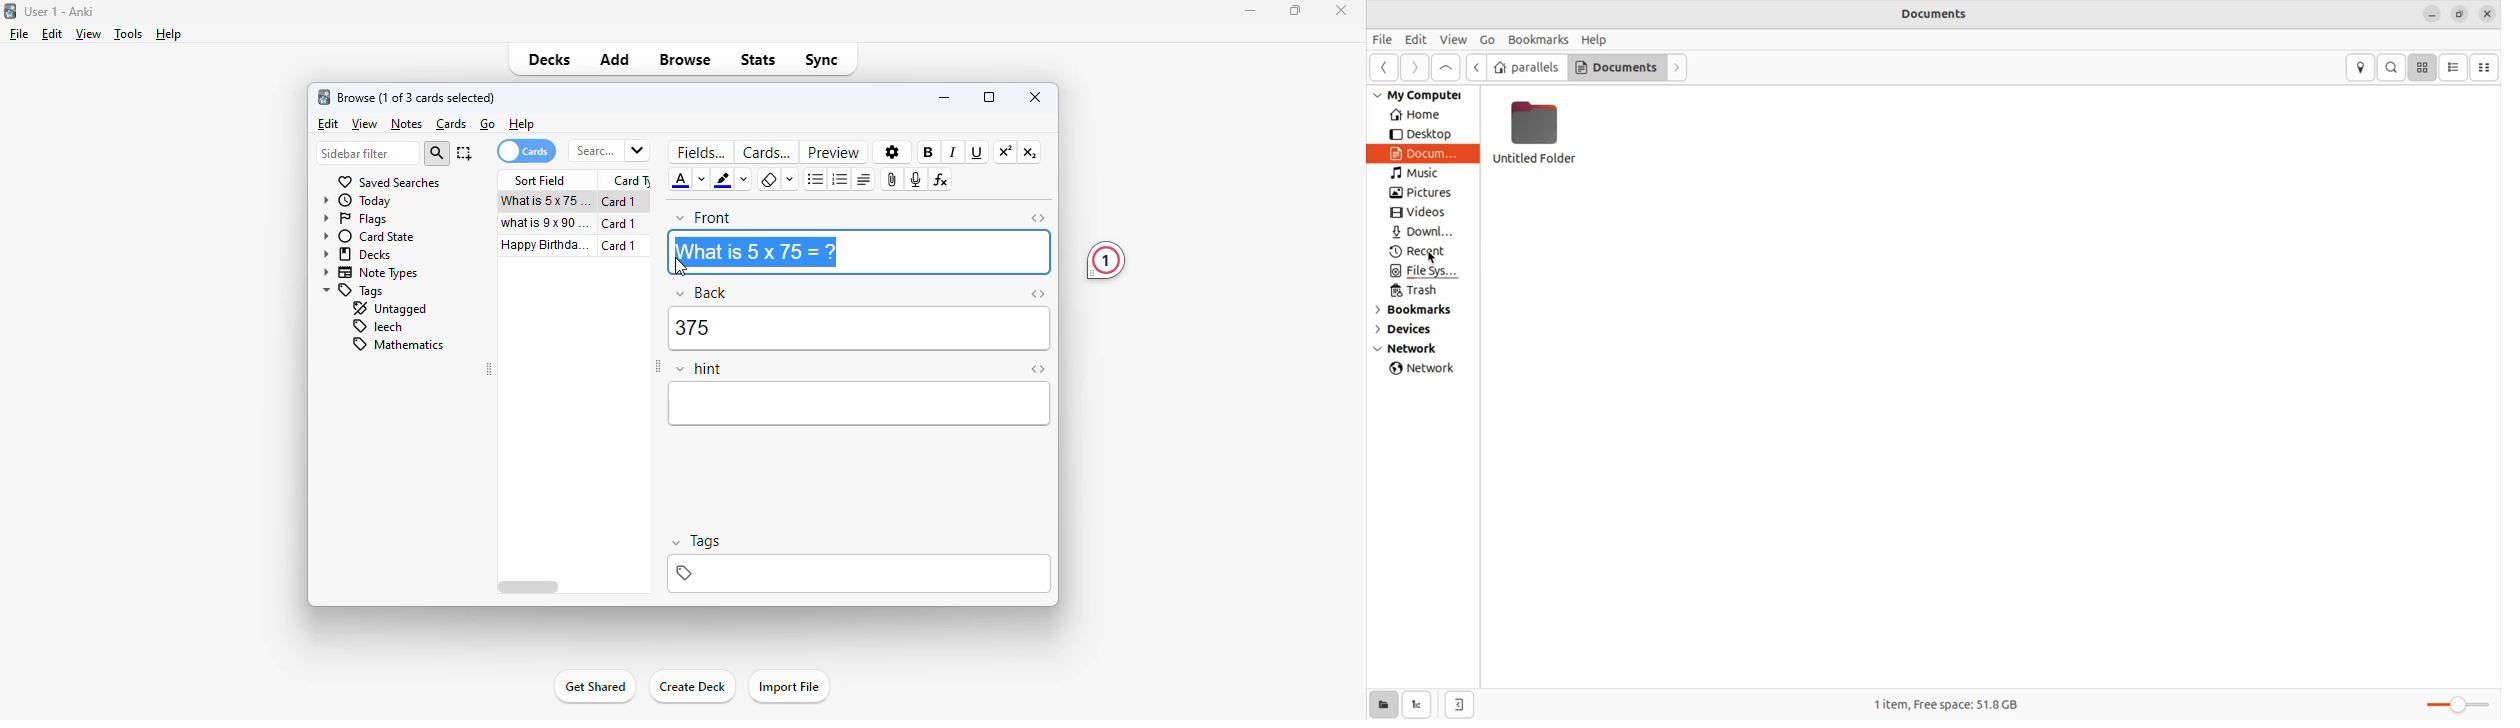 The image size is (2520, 728). I want to click on logo, so click(324, 97).